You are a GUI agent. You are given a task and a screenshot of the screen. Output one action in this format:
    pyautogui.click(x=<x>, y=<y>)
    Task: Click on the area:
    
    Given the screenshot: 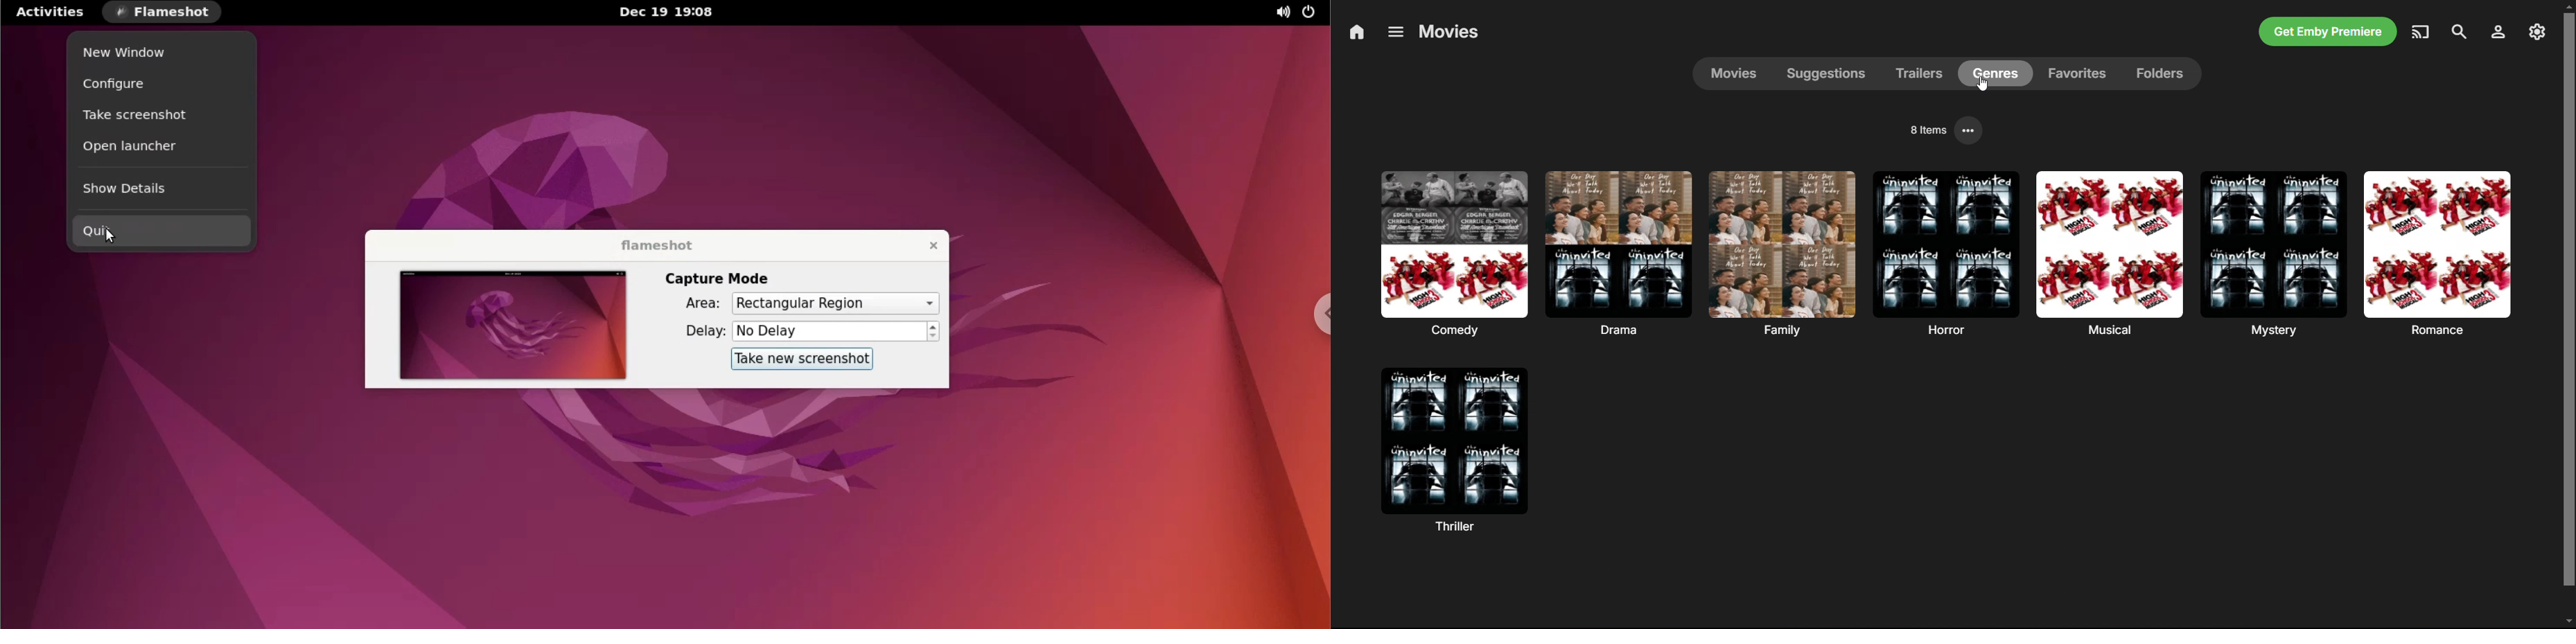 What is the action you would take?
    pyautogui.click(x=689, y=303)
    